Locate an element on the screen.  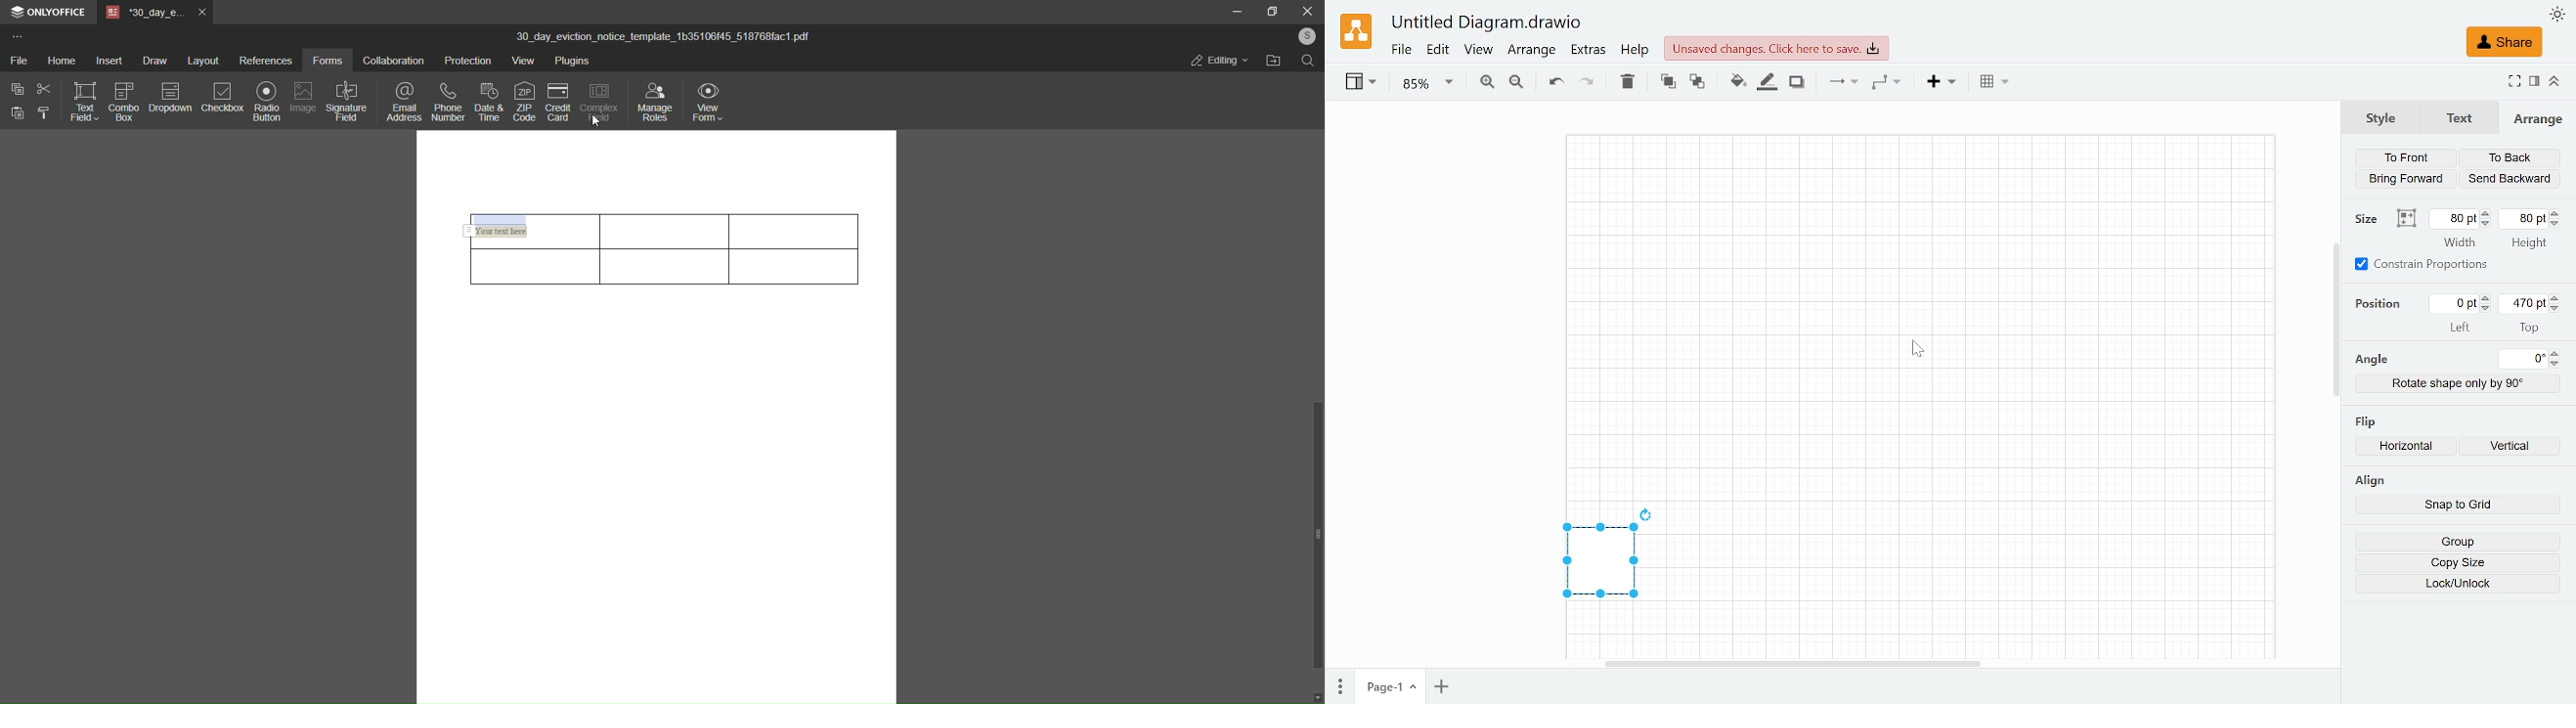
check box is located at coordinates (224, 97).